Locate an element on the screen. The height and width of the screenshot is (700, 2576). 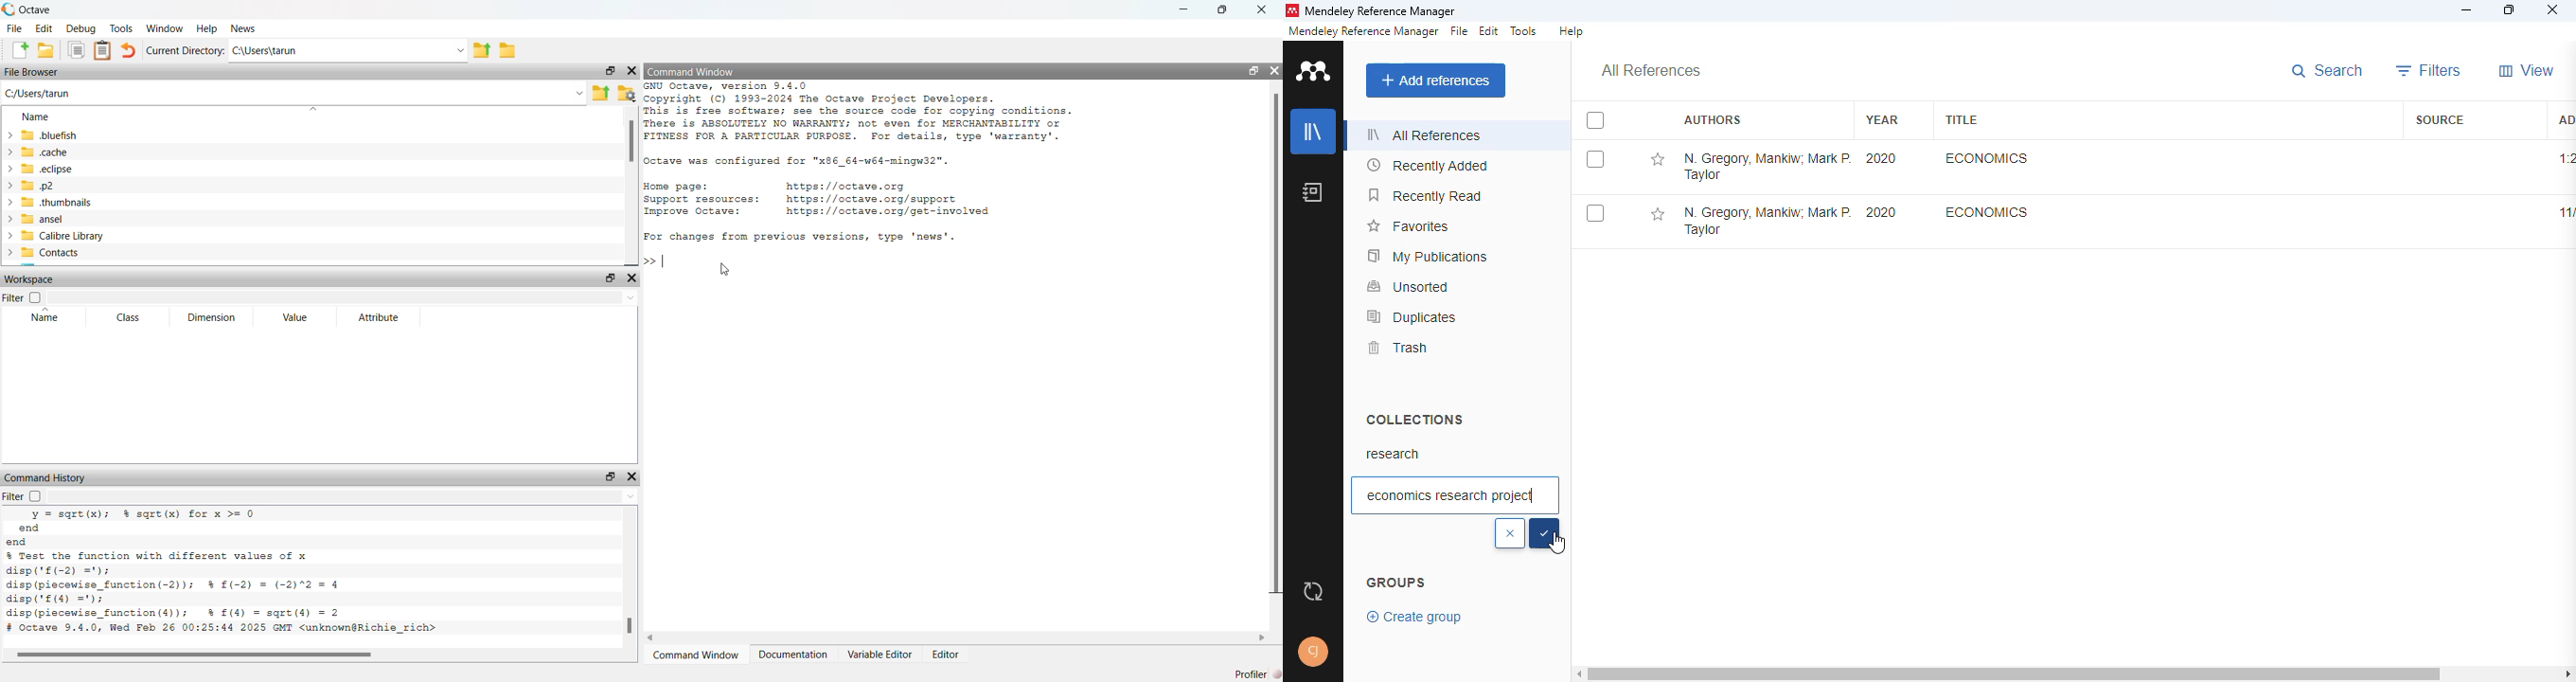
>.bluefish is located at coordinates (46, 136).